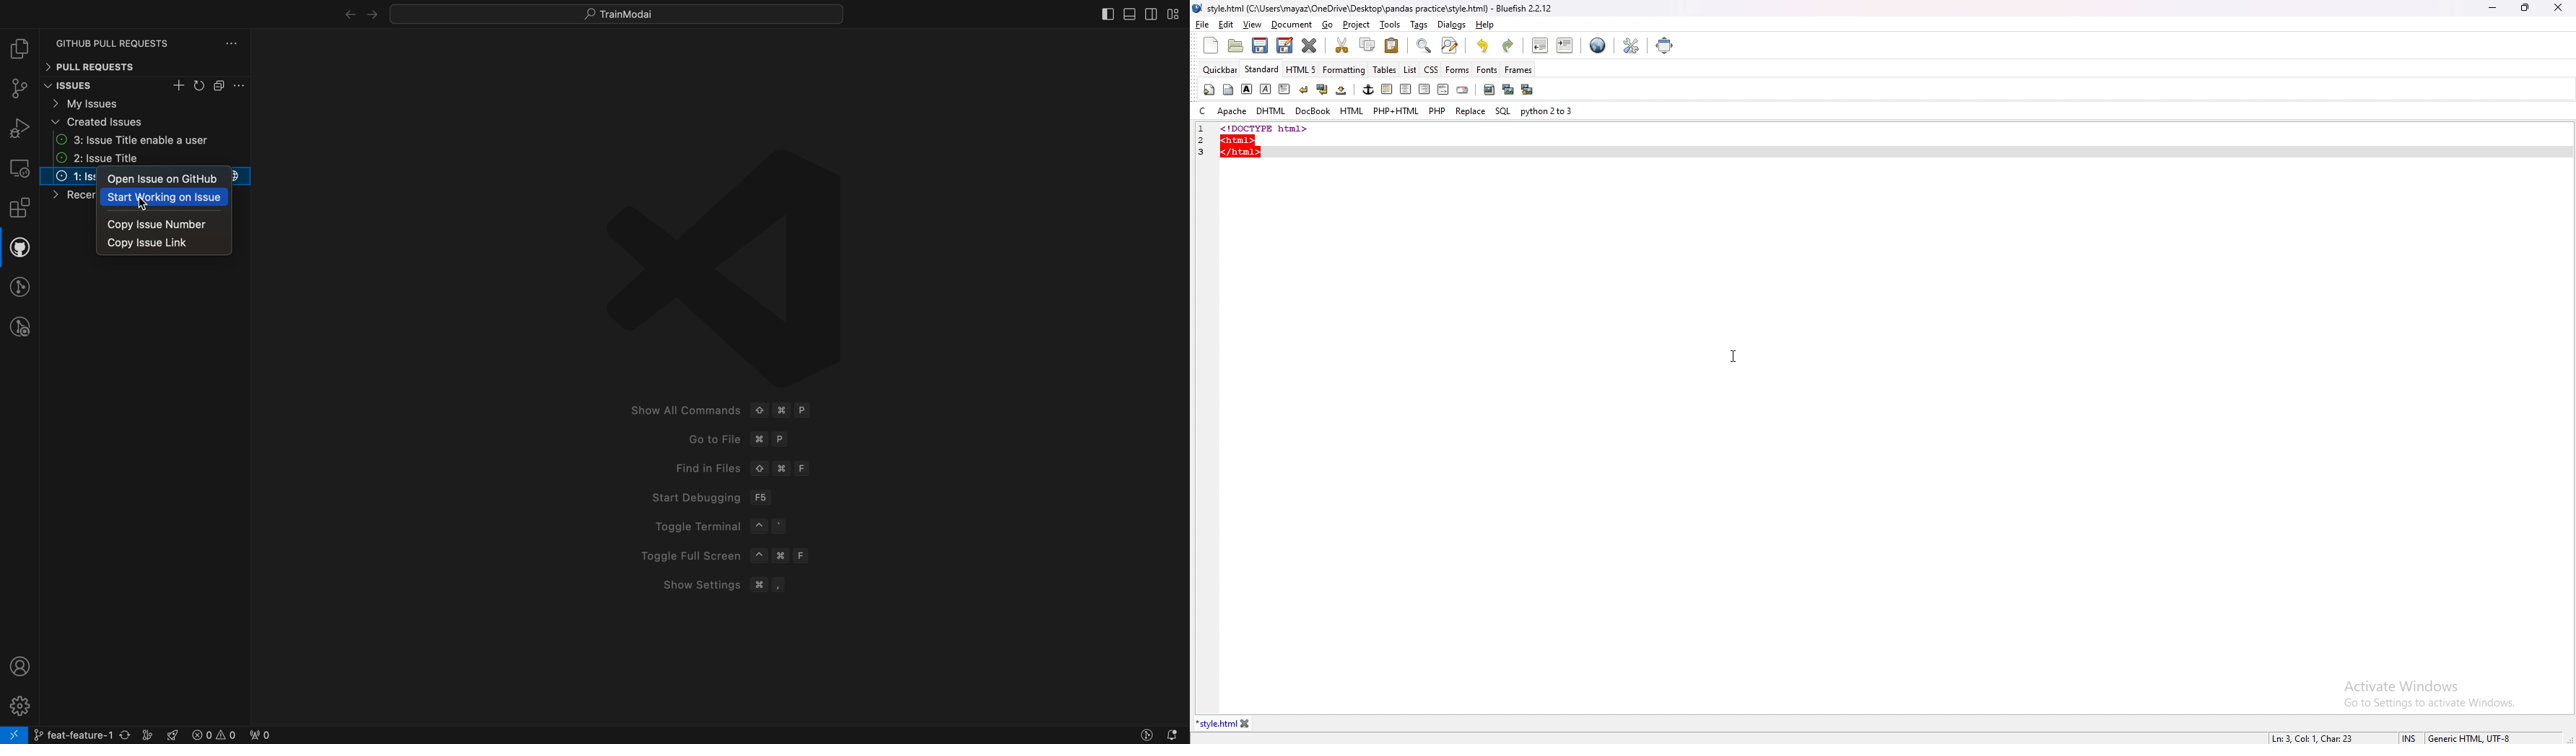 This screenshot has width=2576, height=756. Describe the element at coordinates (1357, 25) in the screenshot. I see `project` at that location.